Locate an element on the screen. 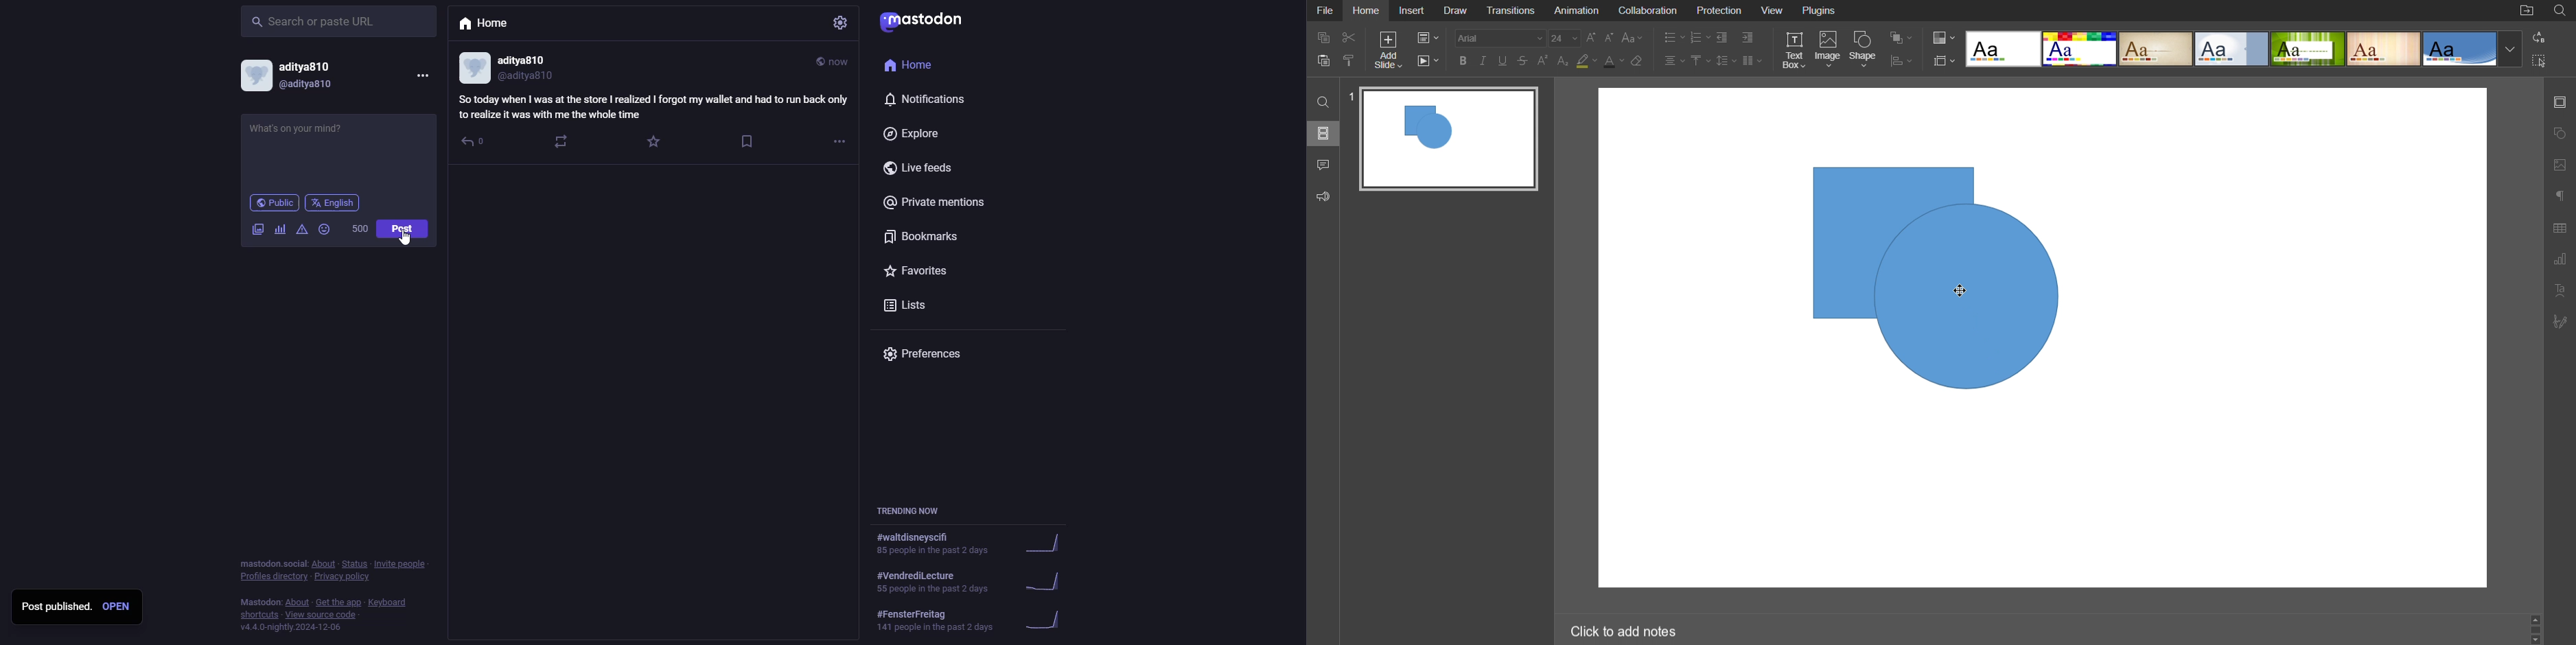 The height and width of the screenshot is (672, 2576). trending now is located at coordinates (974, 581).